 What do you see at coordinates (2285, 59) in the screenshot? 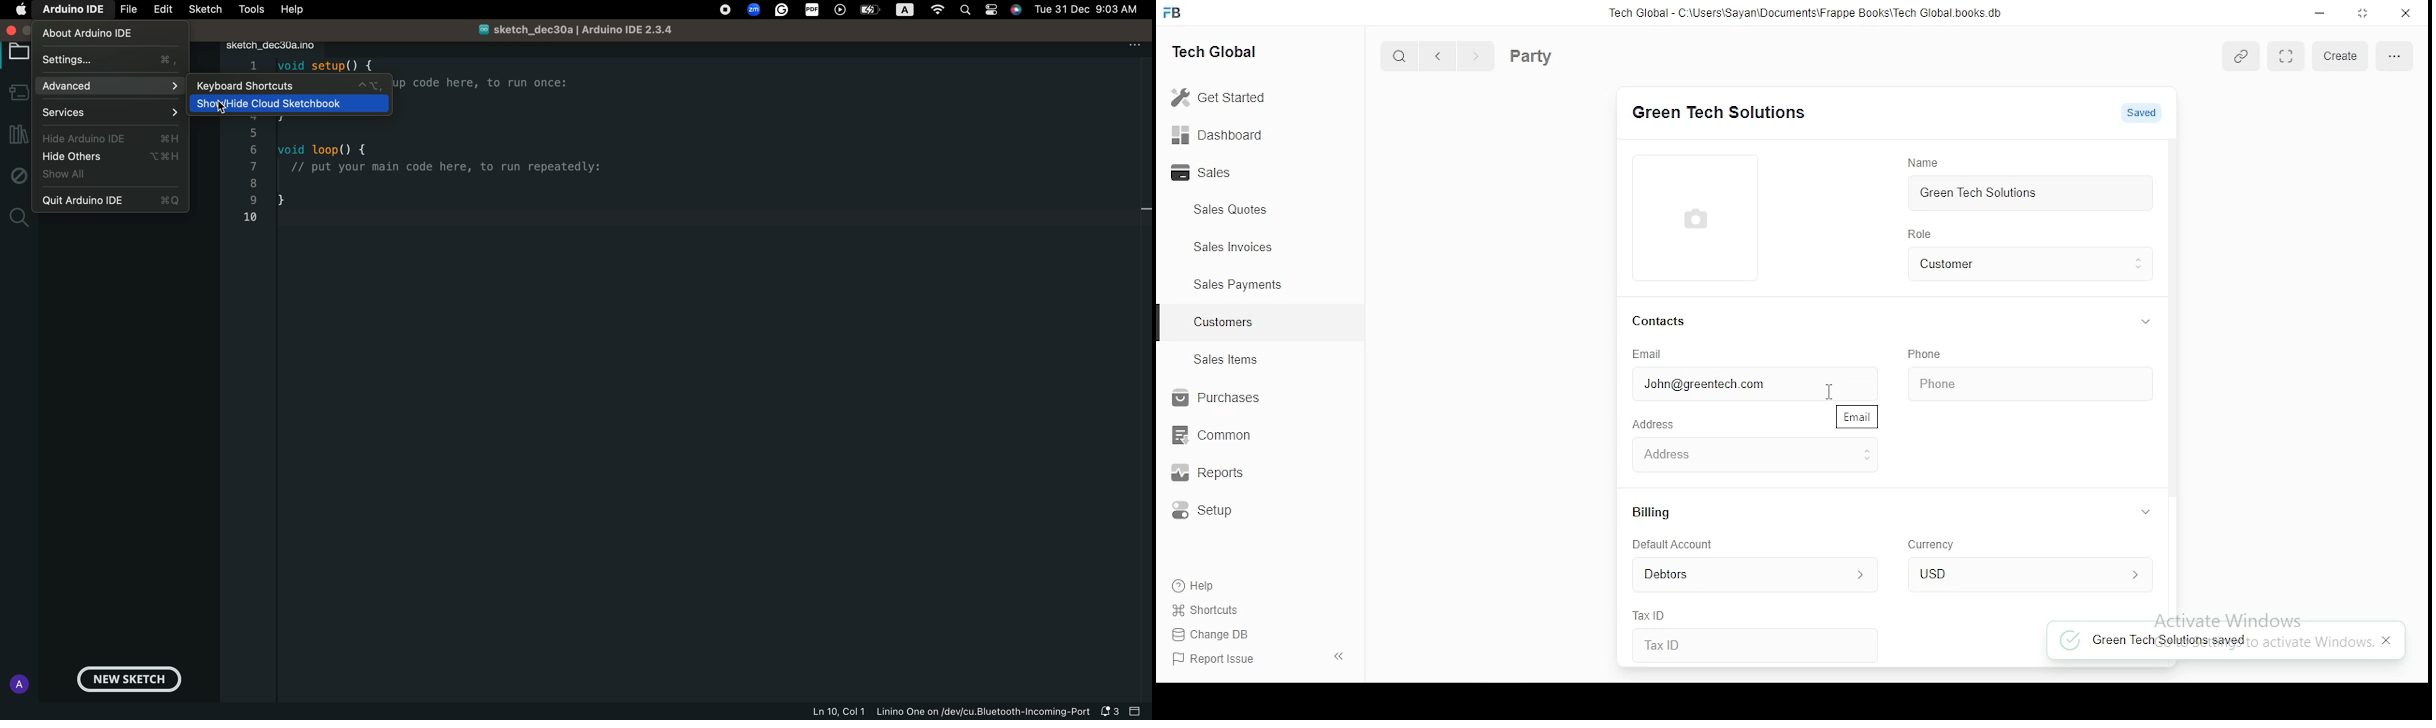
I see `toggle between form and fullscreen` at bounding box center [2285, 59].